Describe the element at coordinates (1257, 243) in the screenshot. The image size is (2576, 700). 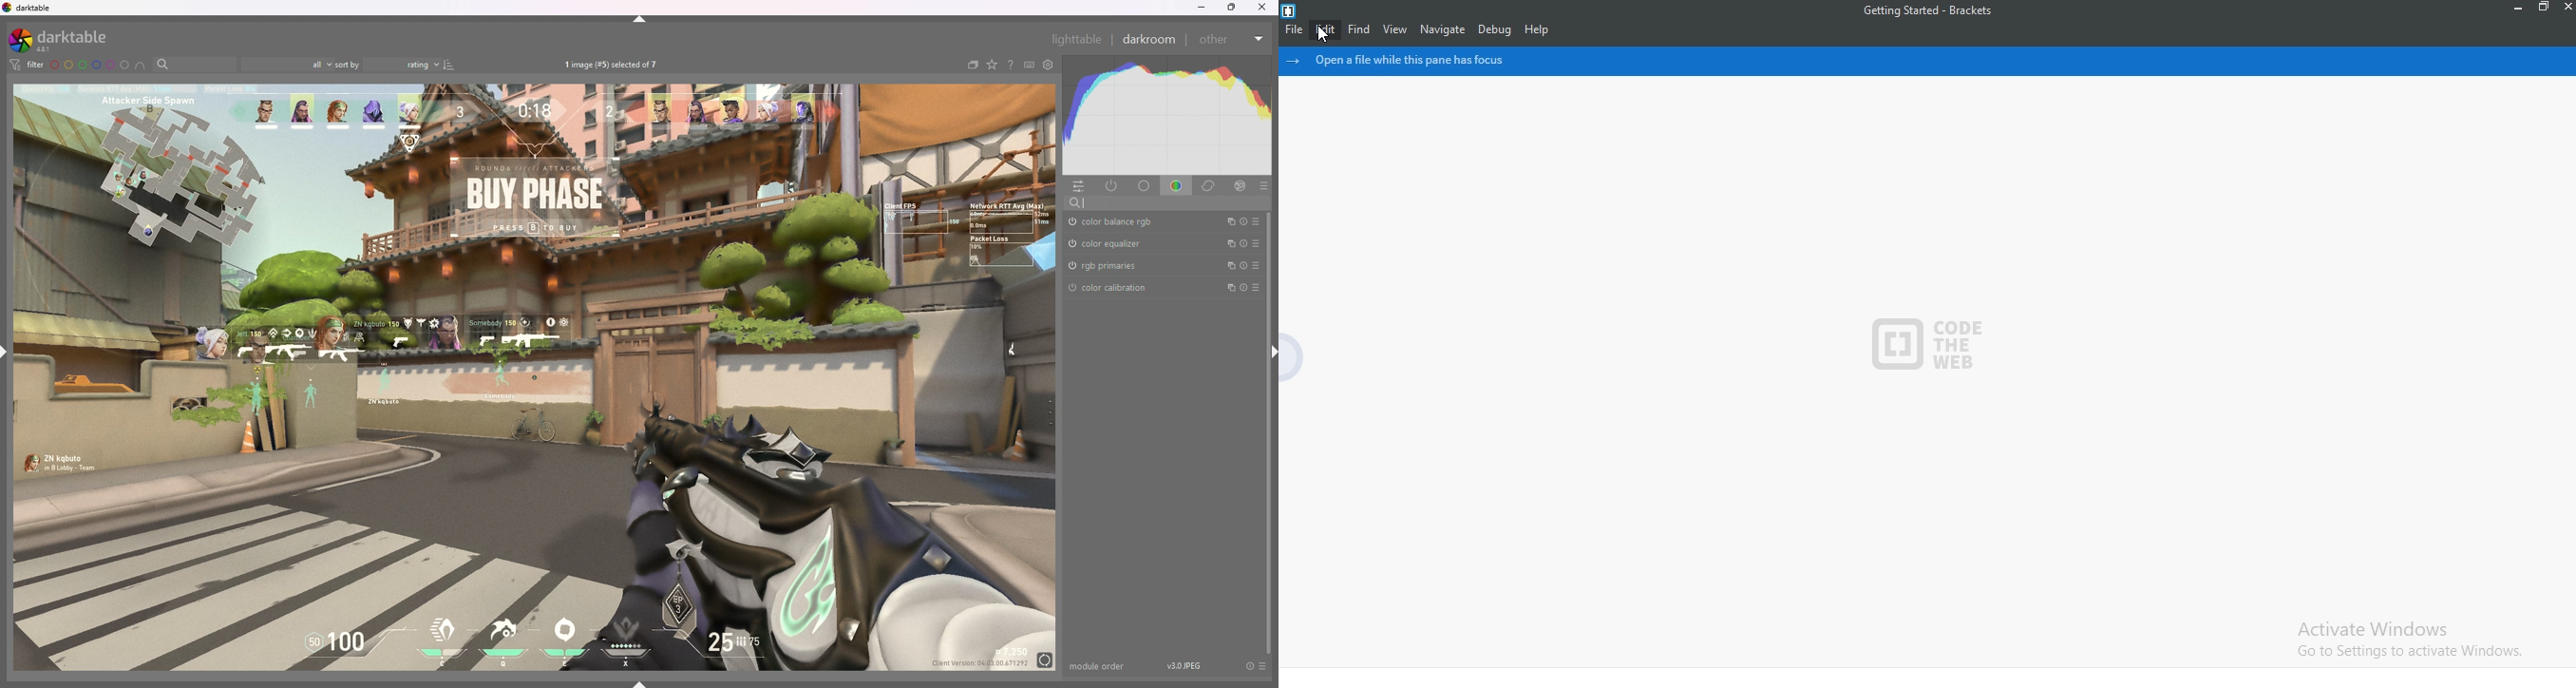
I see `presets` at that location.